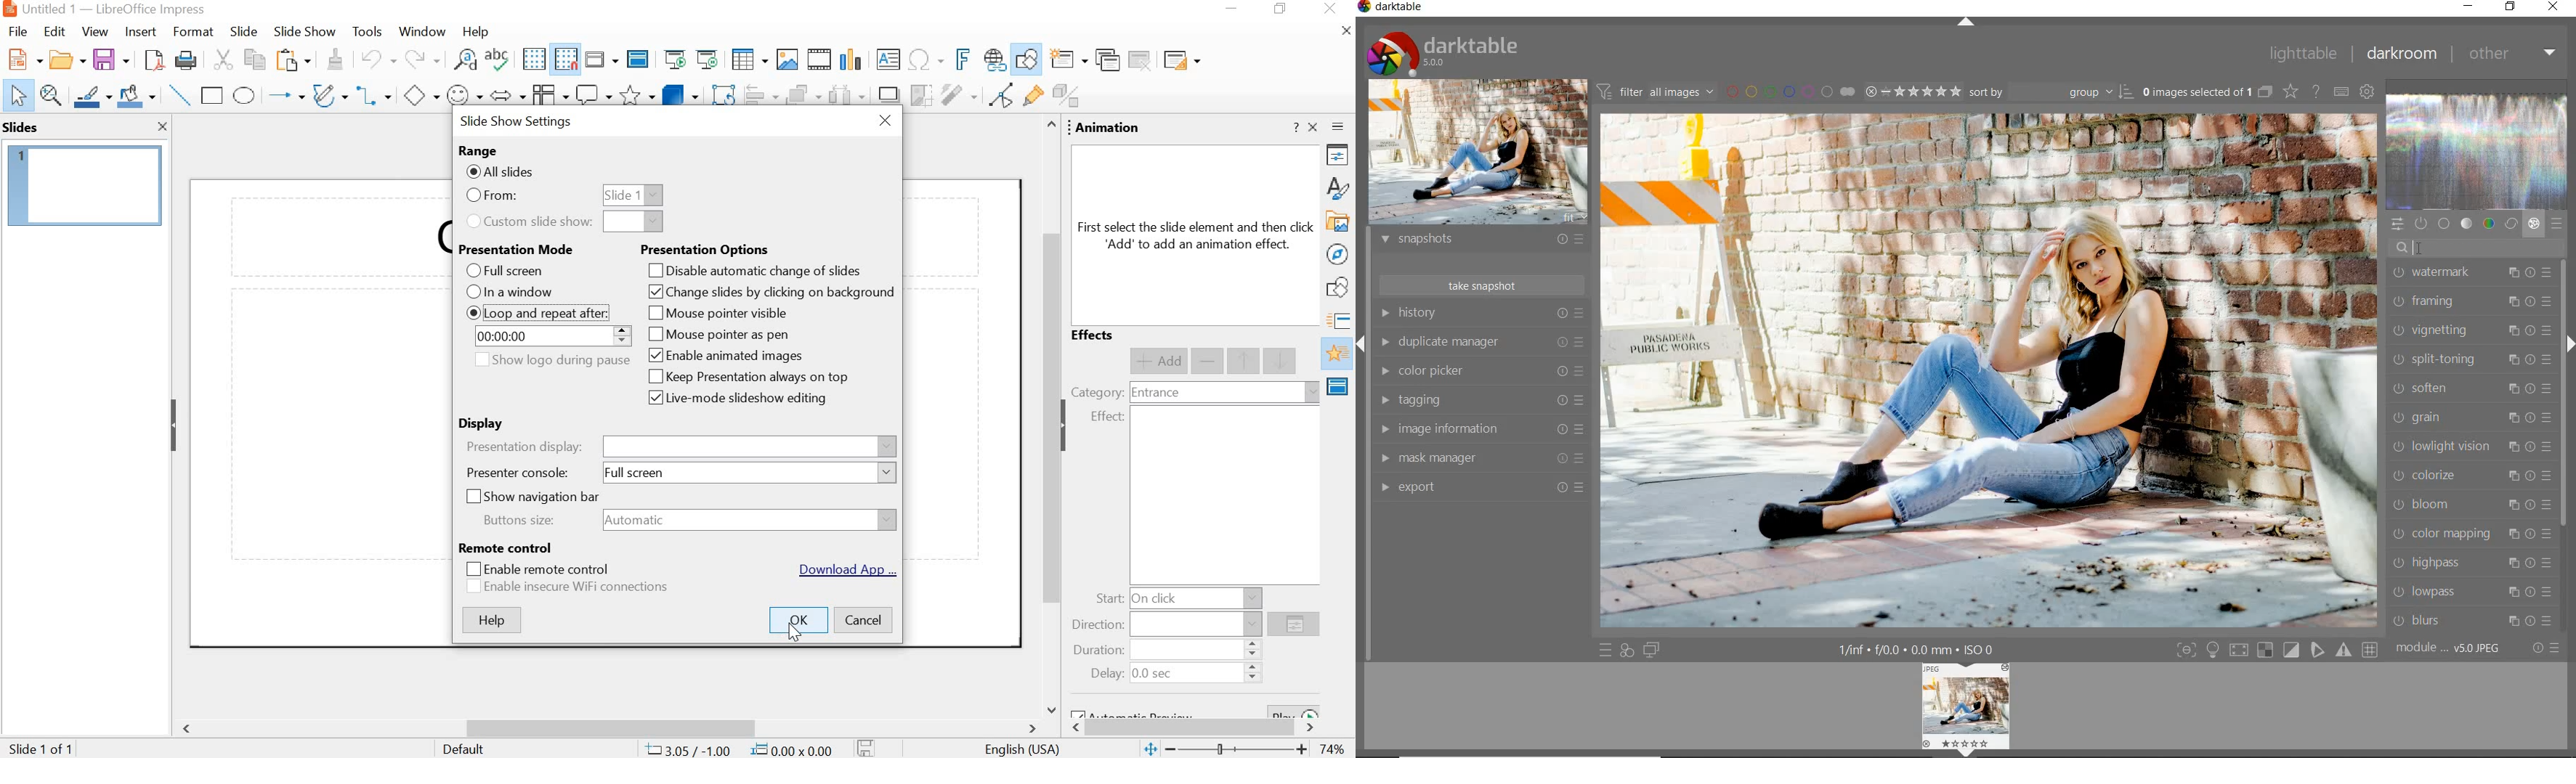 Image resolution: width=2576 pixels, height=784 pixels. I want to click on set keyboard shortcuts, so click(2341, 92).